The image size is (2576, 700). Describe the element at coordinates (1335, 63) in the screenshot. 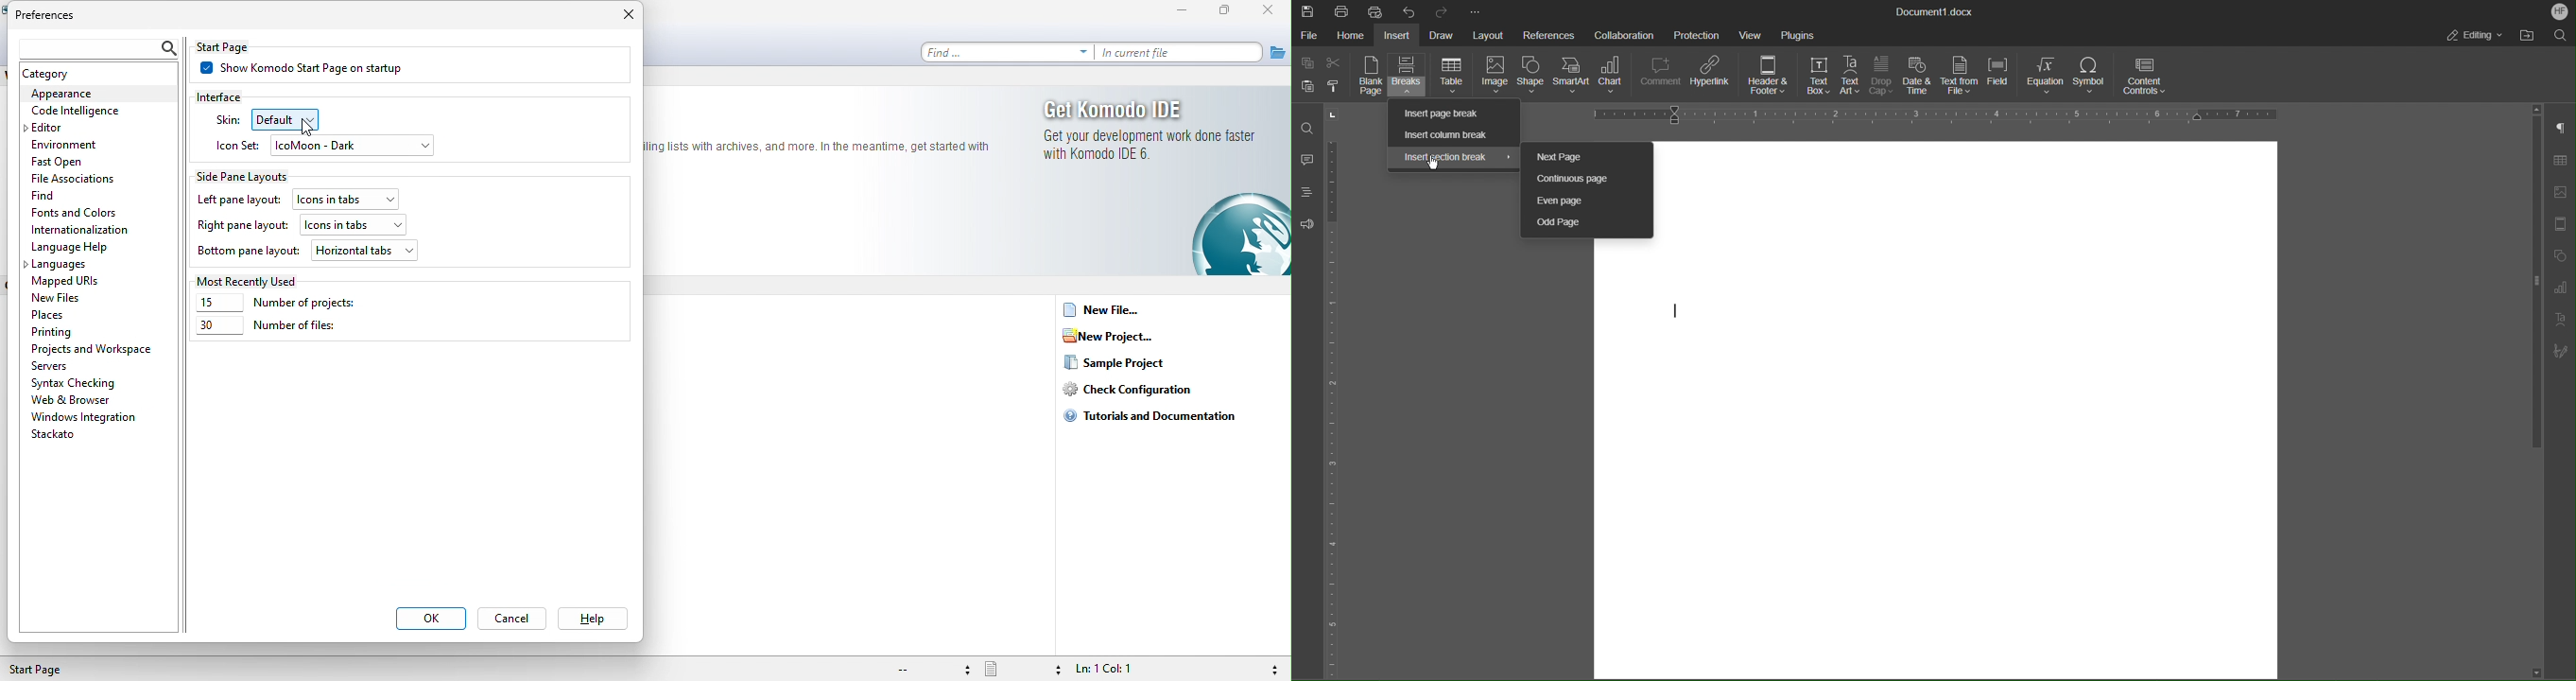

I see `Cut` at that location.